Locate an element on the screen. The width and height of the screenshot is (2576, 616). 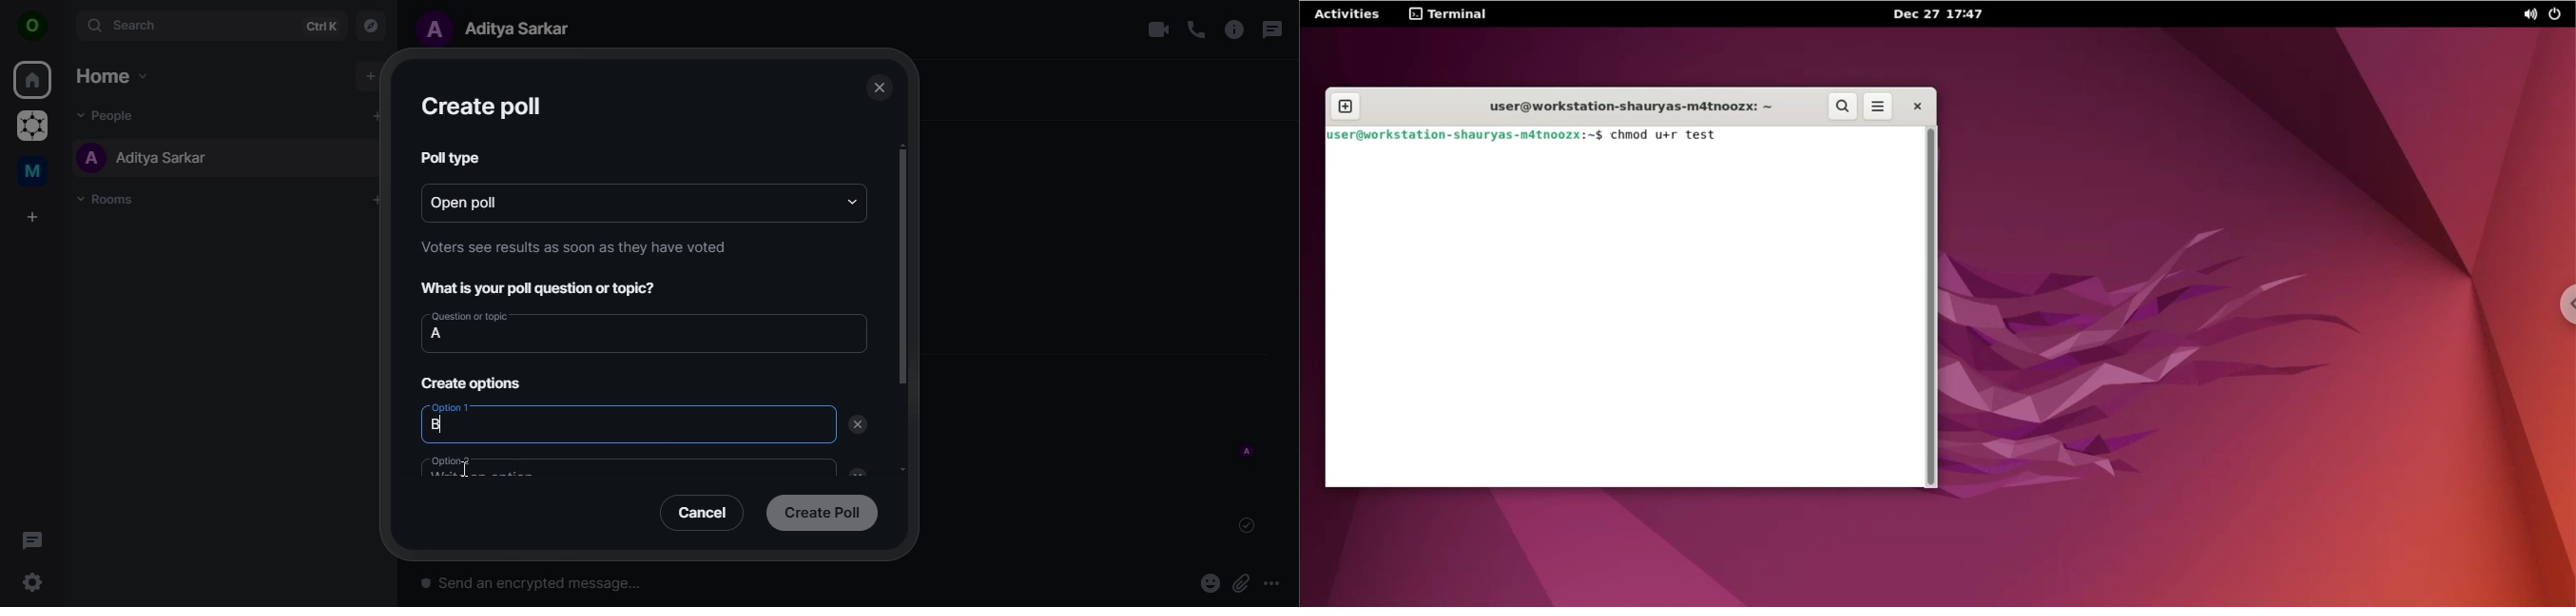
more options is located at coordinates (1278, 583).